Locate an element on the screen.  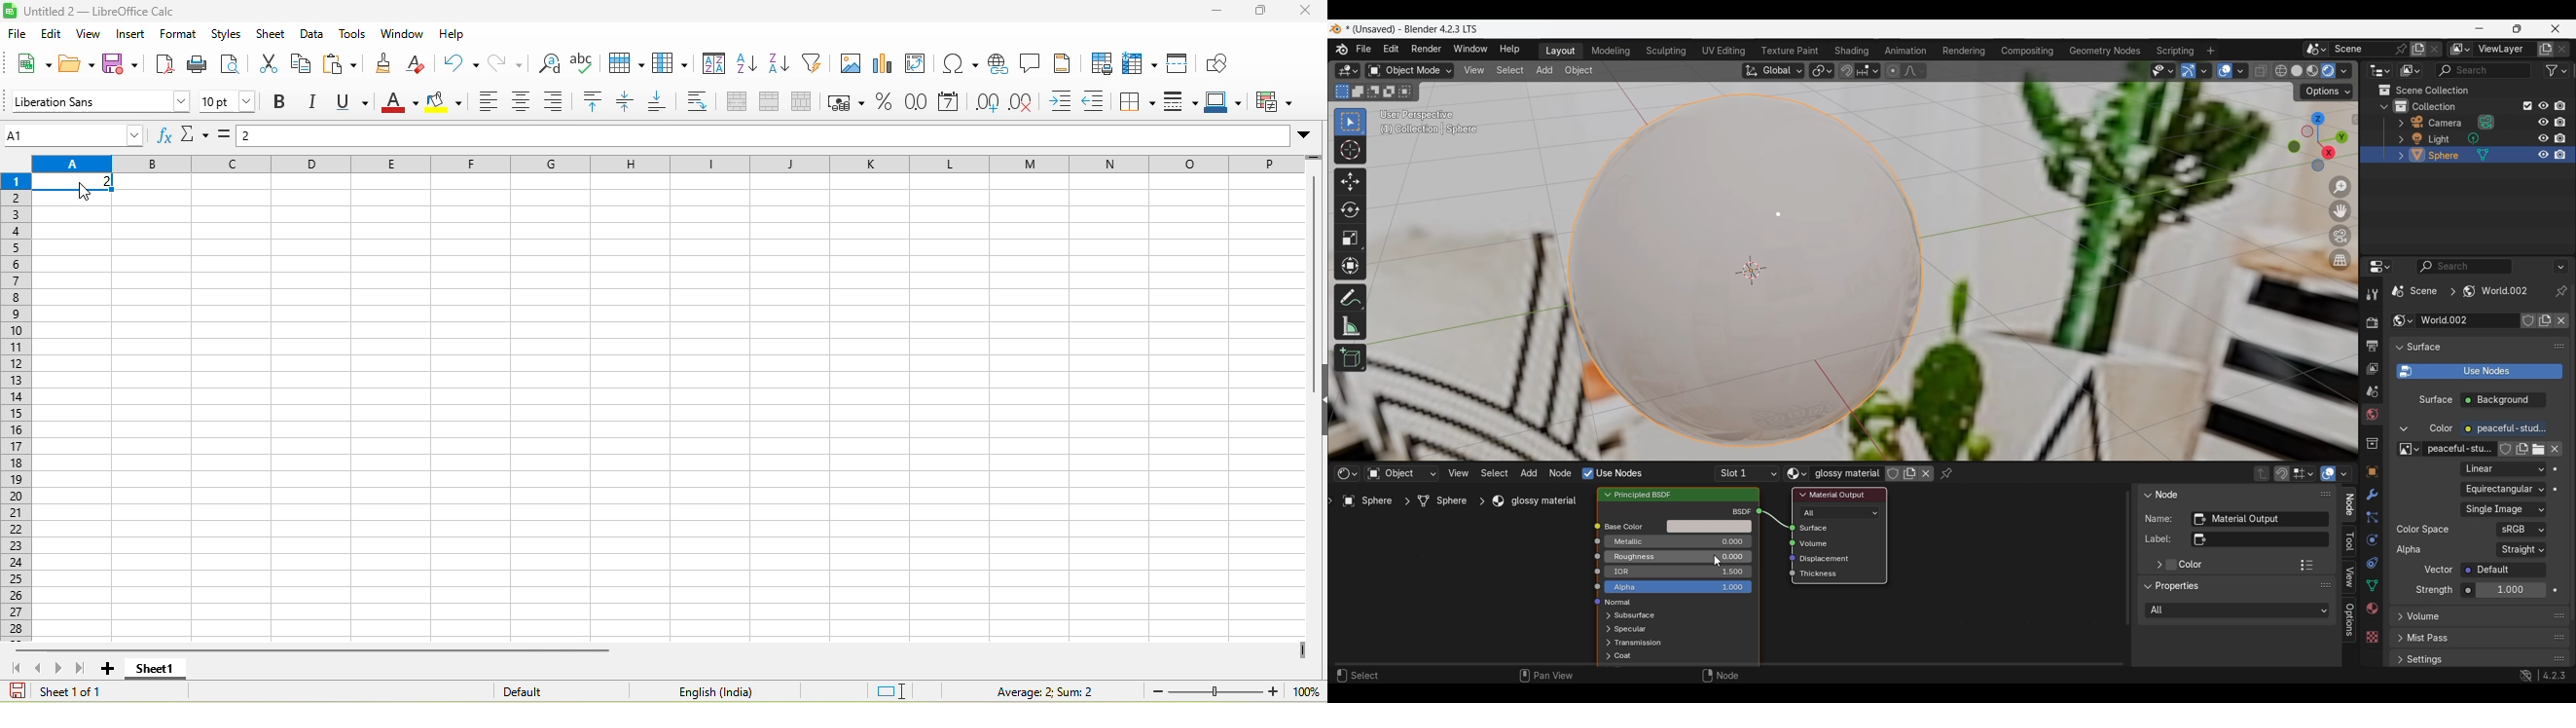
Collapse is located at coordinates (2399, 348).